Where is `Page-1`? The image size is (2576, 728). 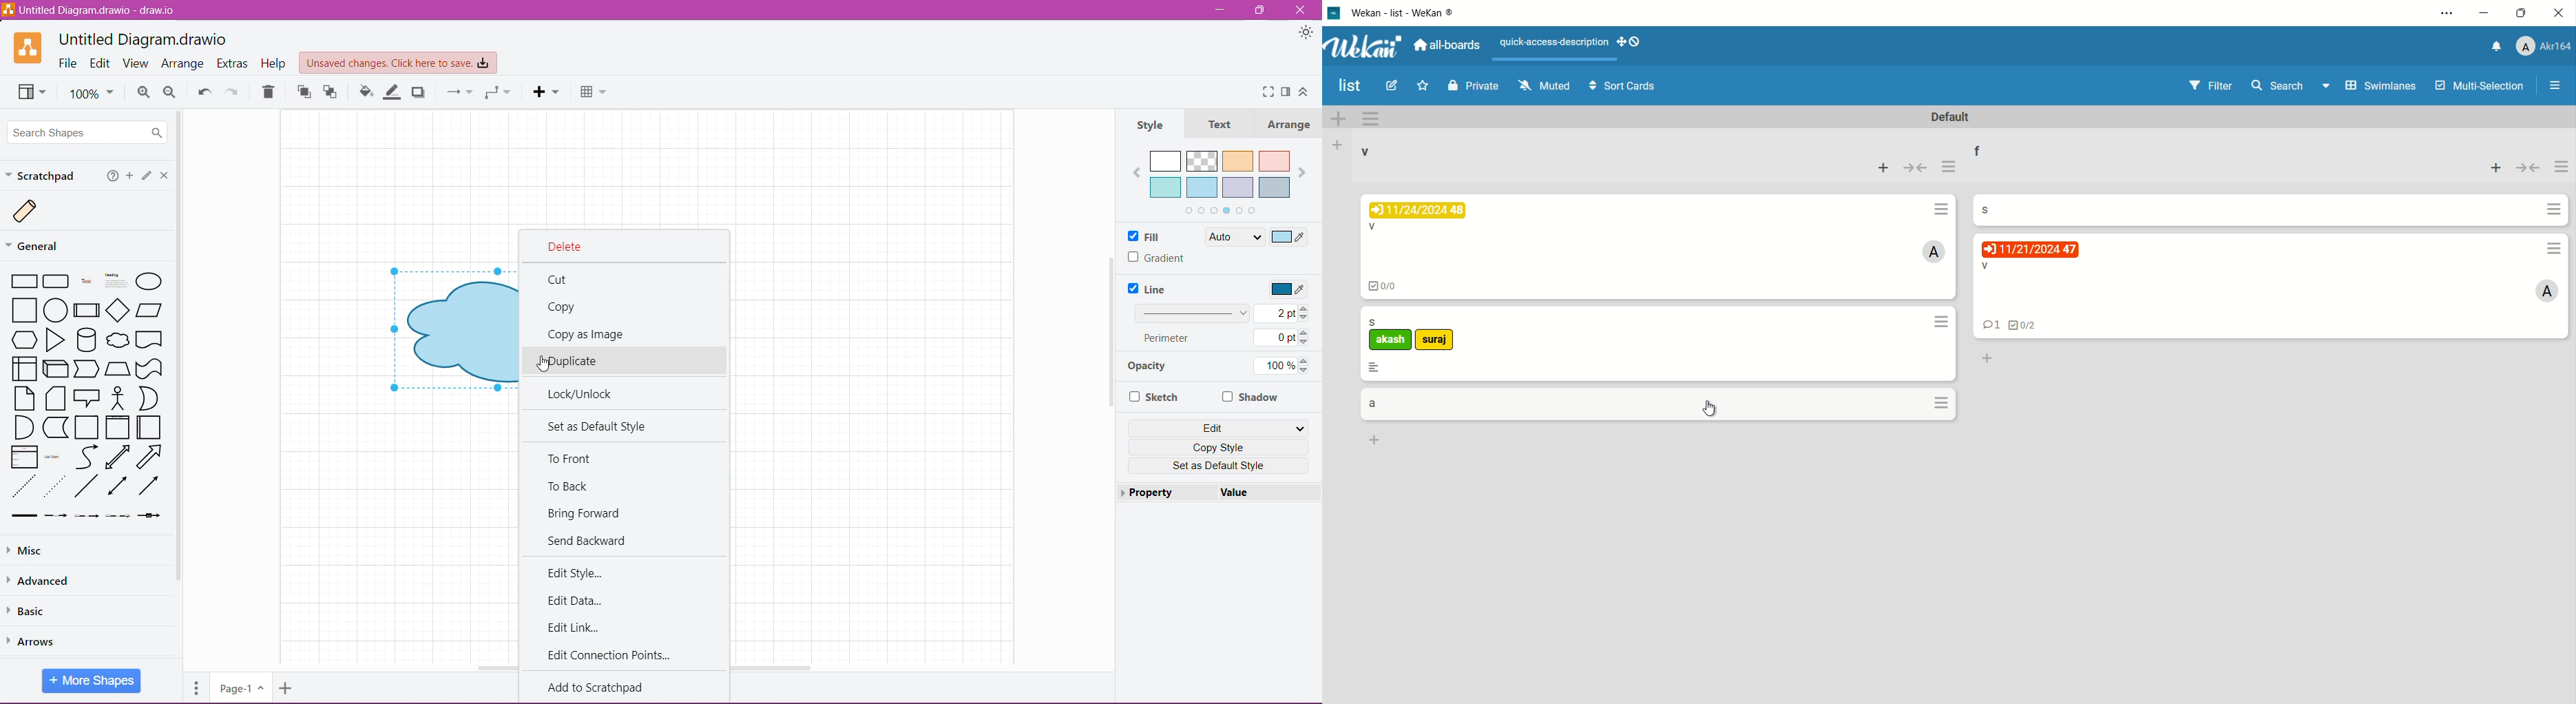
Page-1 is located at coordinates (240, 688).